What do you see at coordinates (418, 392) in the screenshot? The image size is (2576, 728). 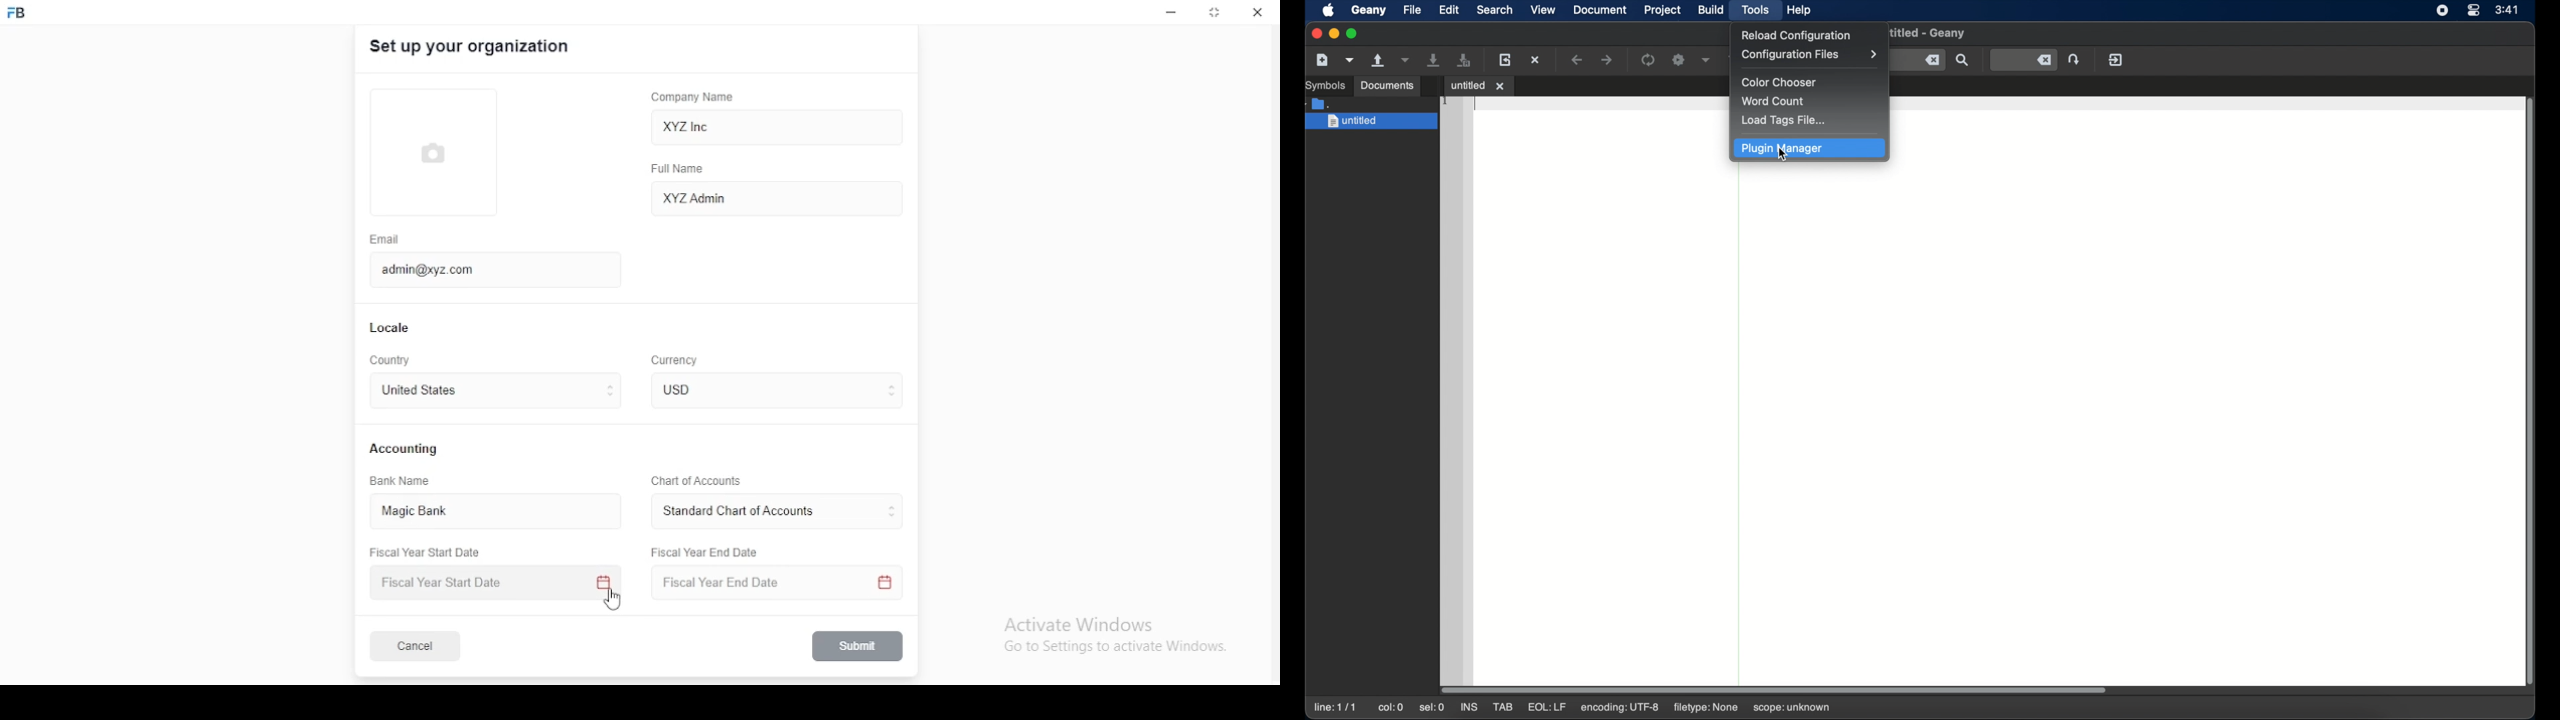 I see `united states` at bounding box center [418, 392].